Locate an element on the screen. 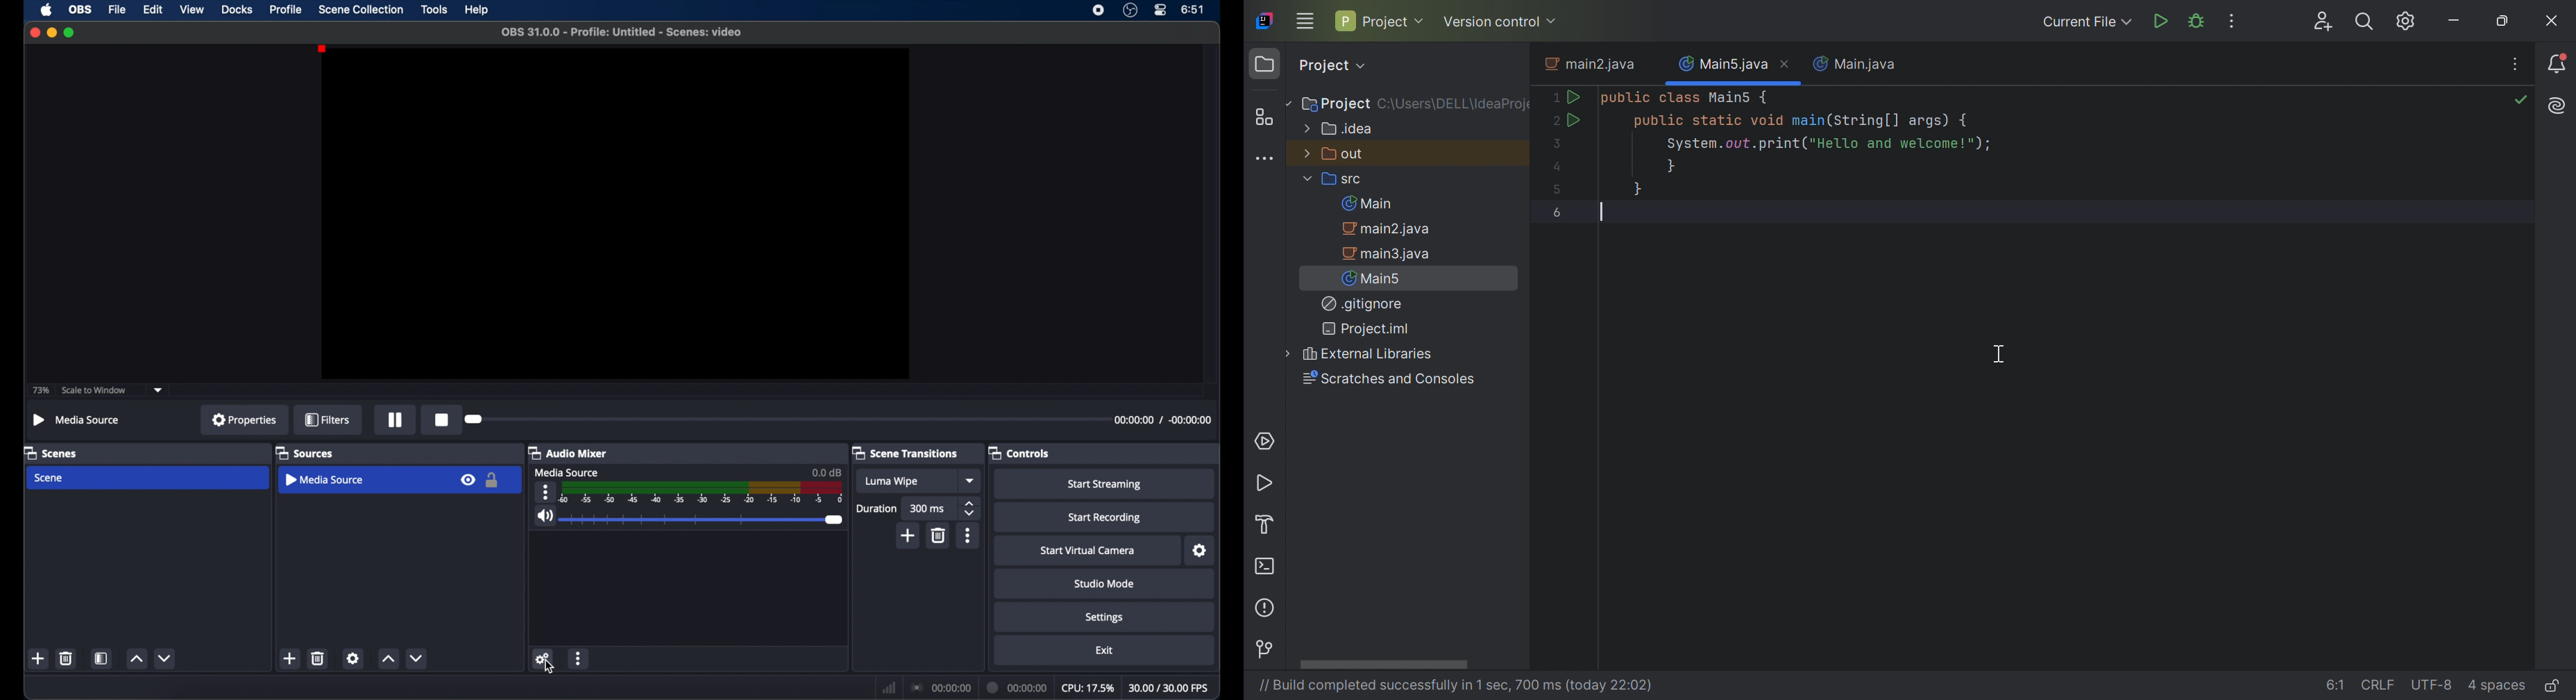  view is located at coordinates (192, 10).